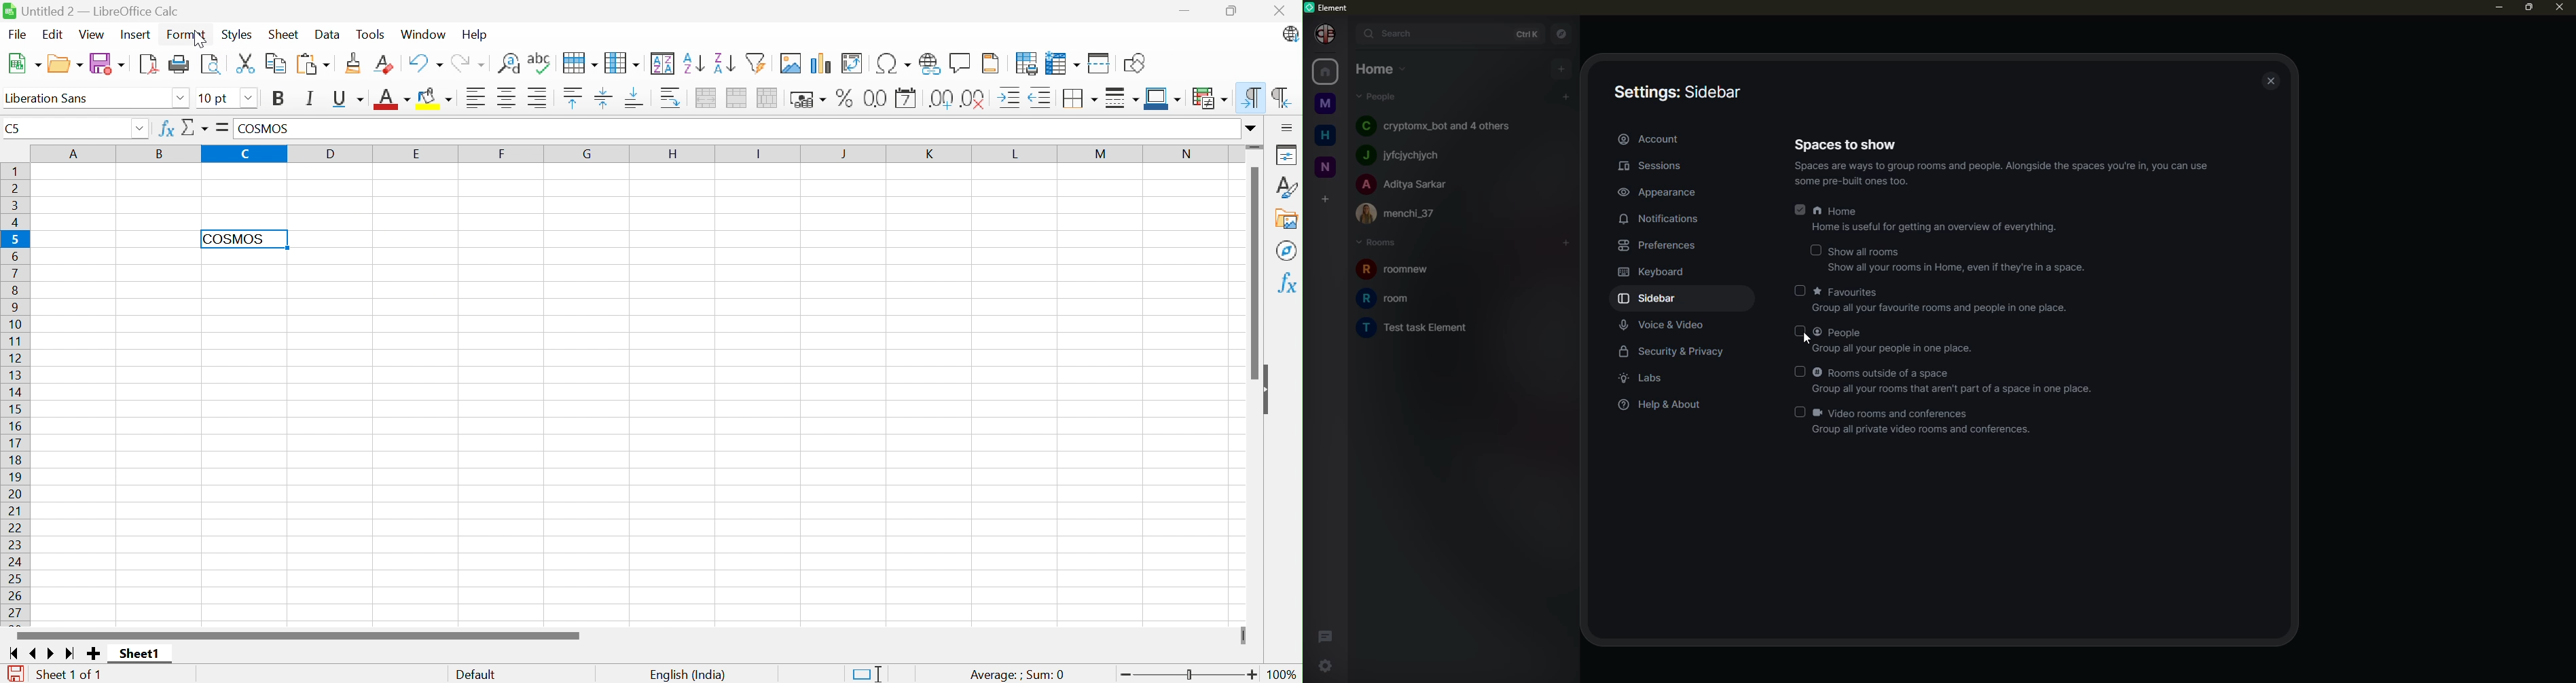 The width and height of the screenshot is (2576, 700). What do you see at coordinates (1186, 10) in the screenshot?
I see `Minimize` at bounding box center [1186, 10].